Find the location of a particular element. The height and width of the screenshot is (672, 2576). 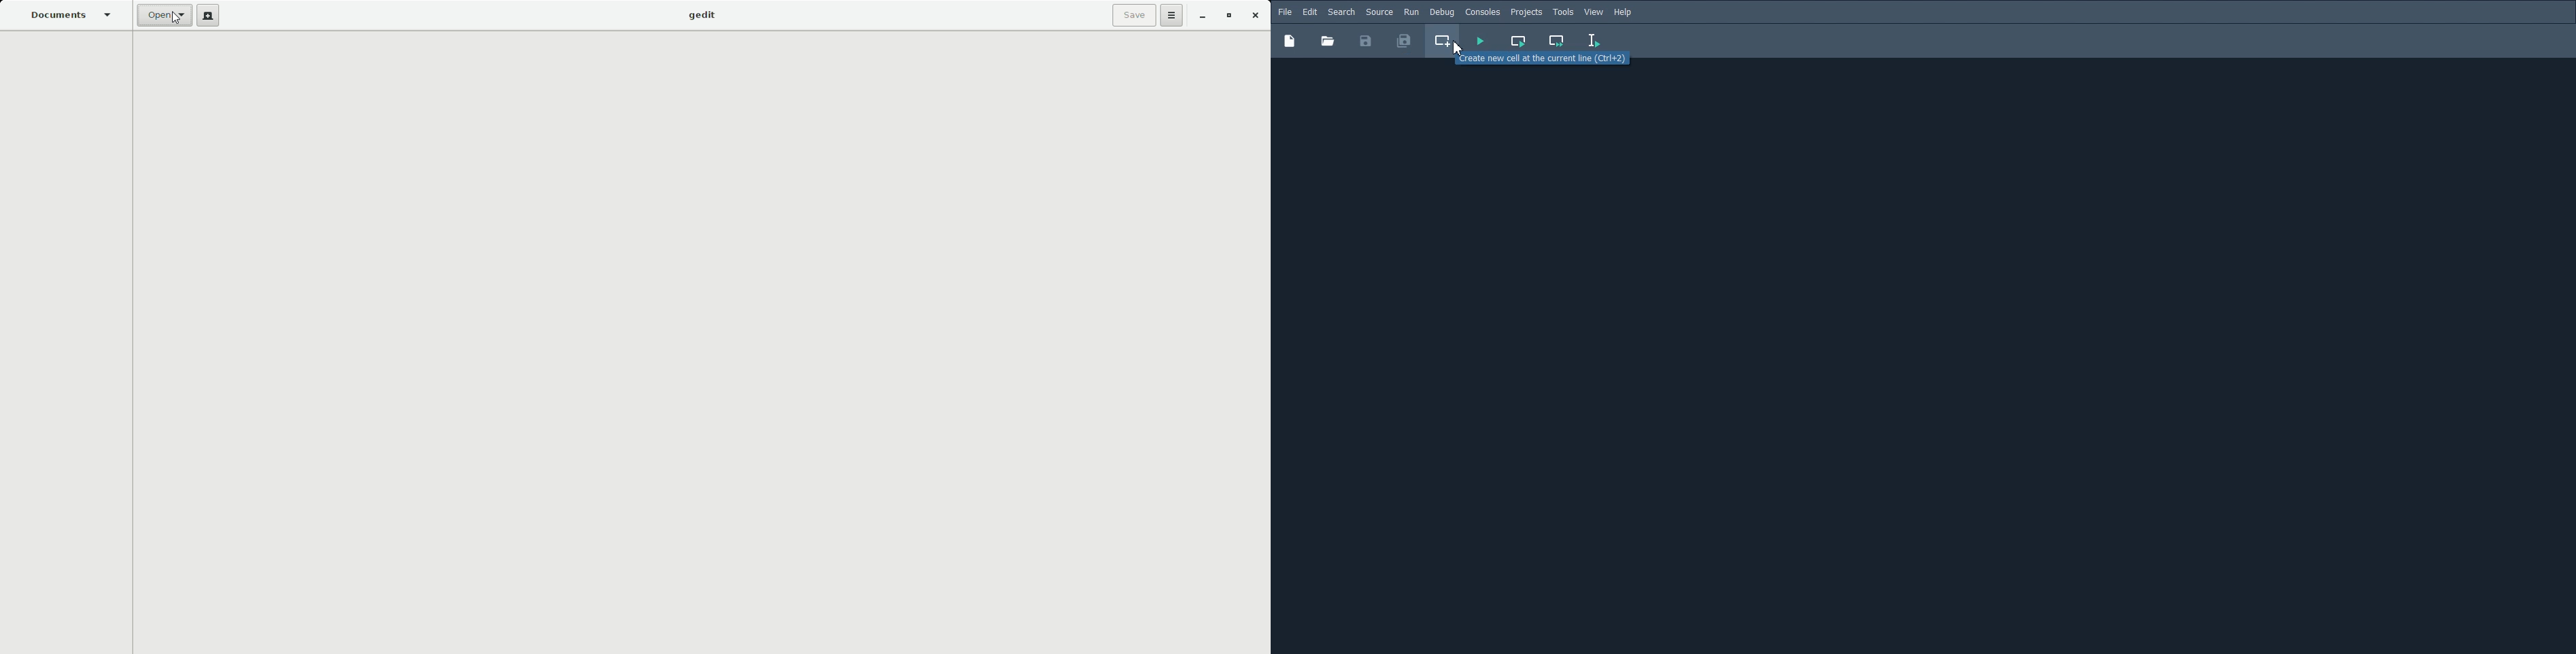

Cursor is located at coordinates (1458, 48).